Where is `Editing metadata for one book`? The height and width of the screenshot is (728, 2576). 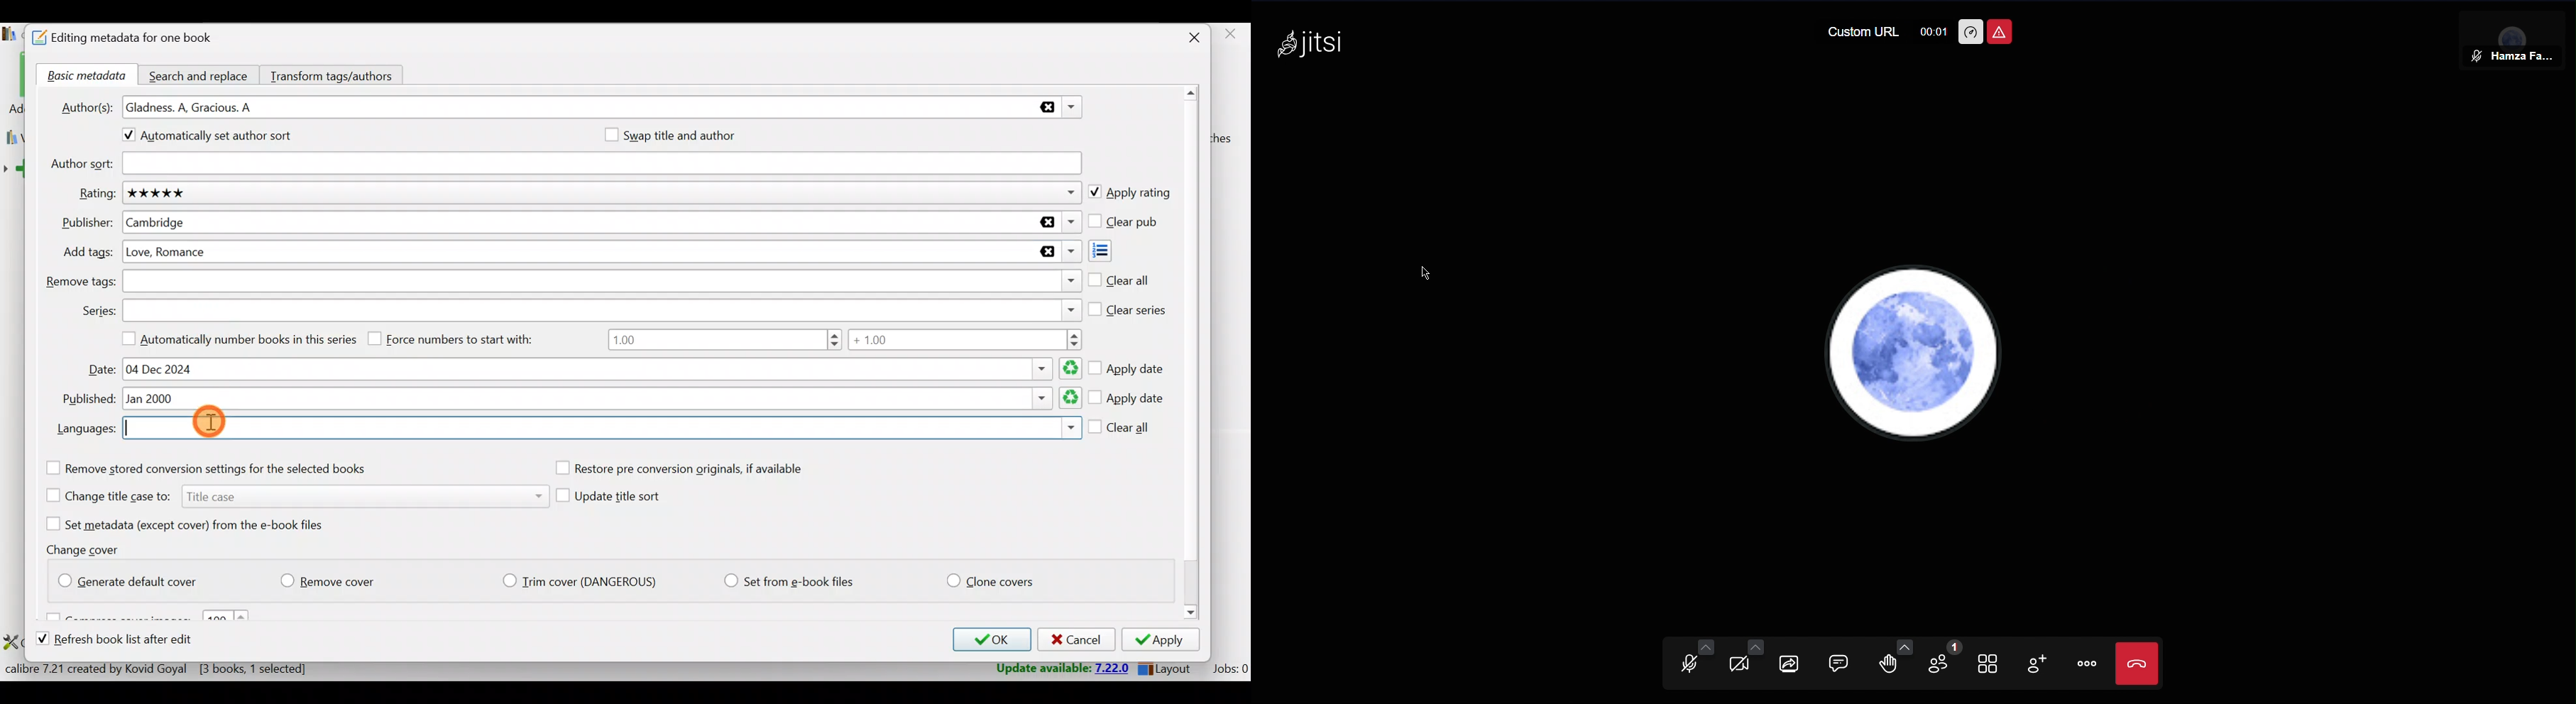
Editing metadata for one book is located at coordinates (138, 38).